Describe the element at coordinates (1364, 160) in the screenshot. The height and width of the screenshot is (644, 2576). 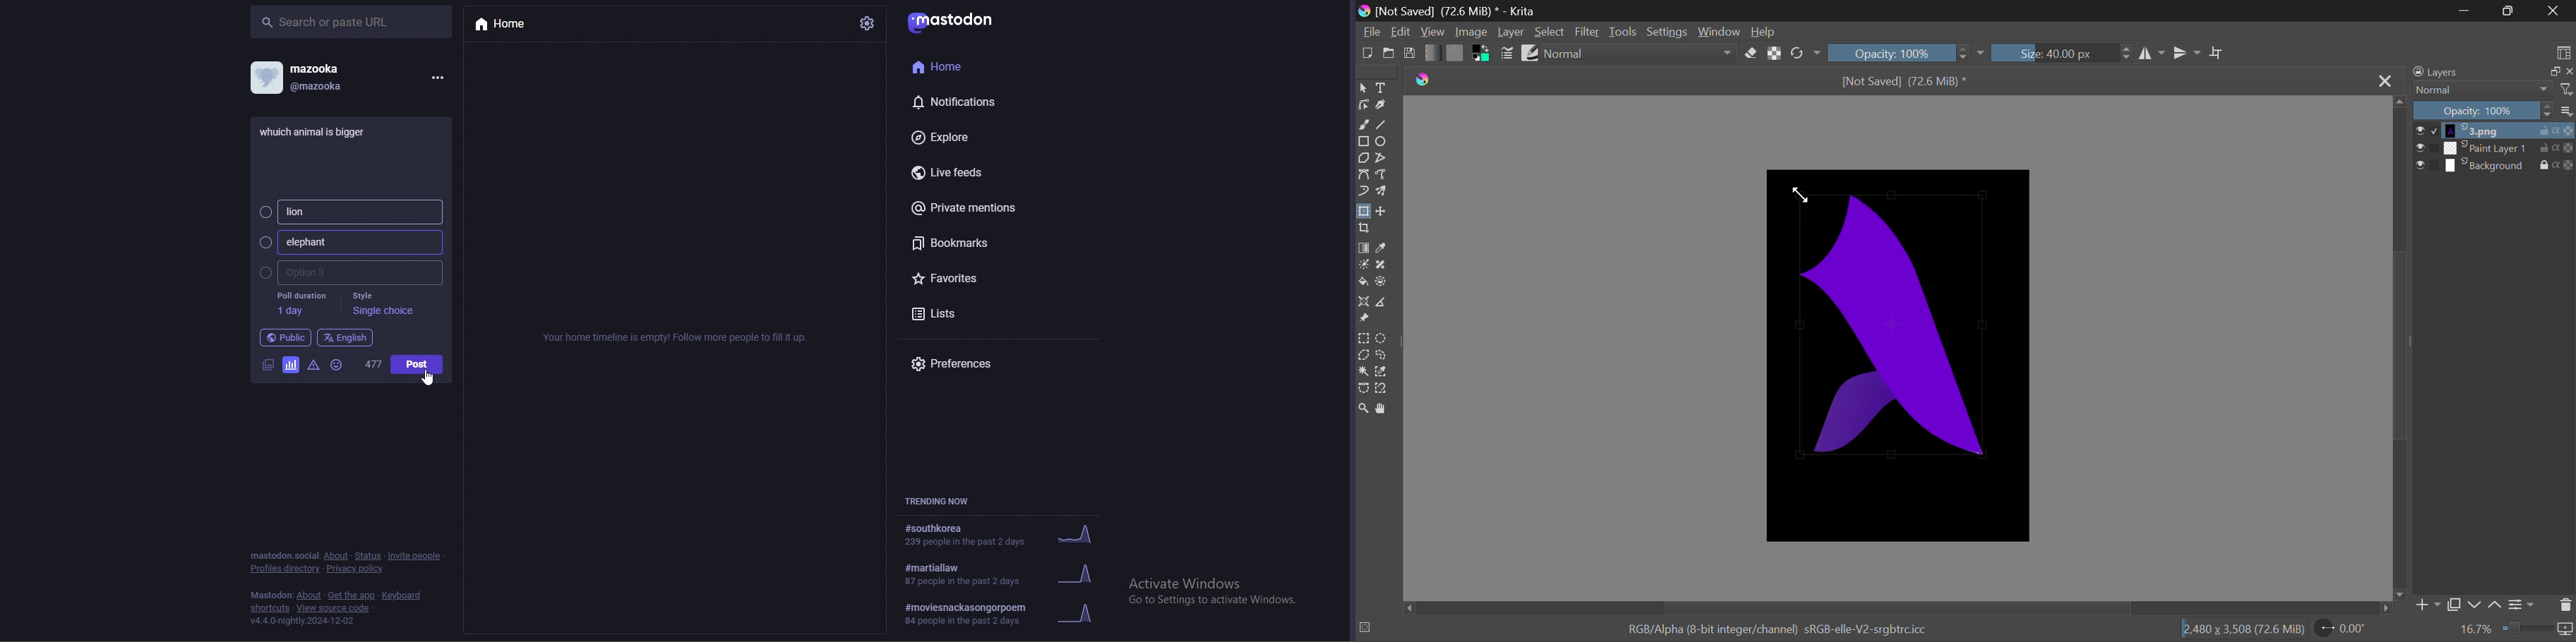
I see `Polygon` at that location.